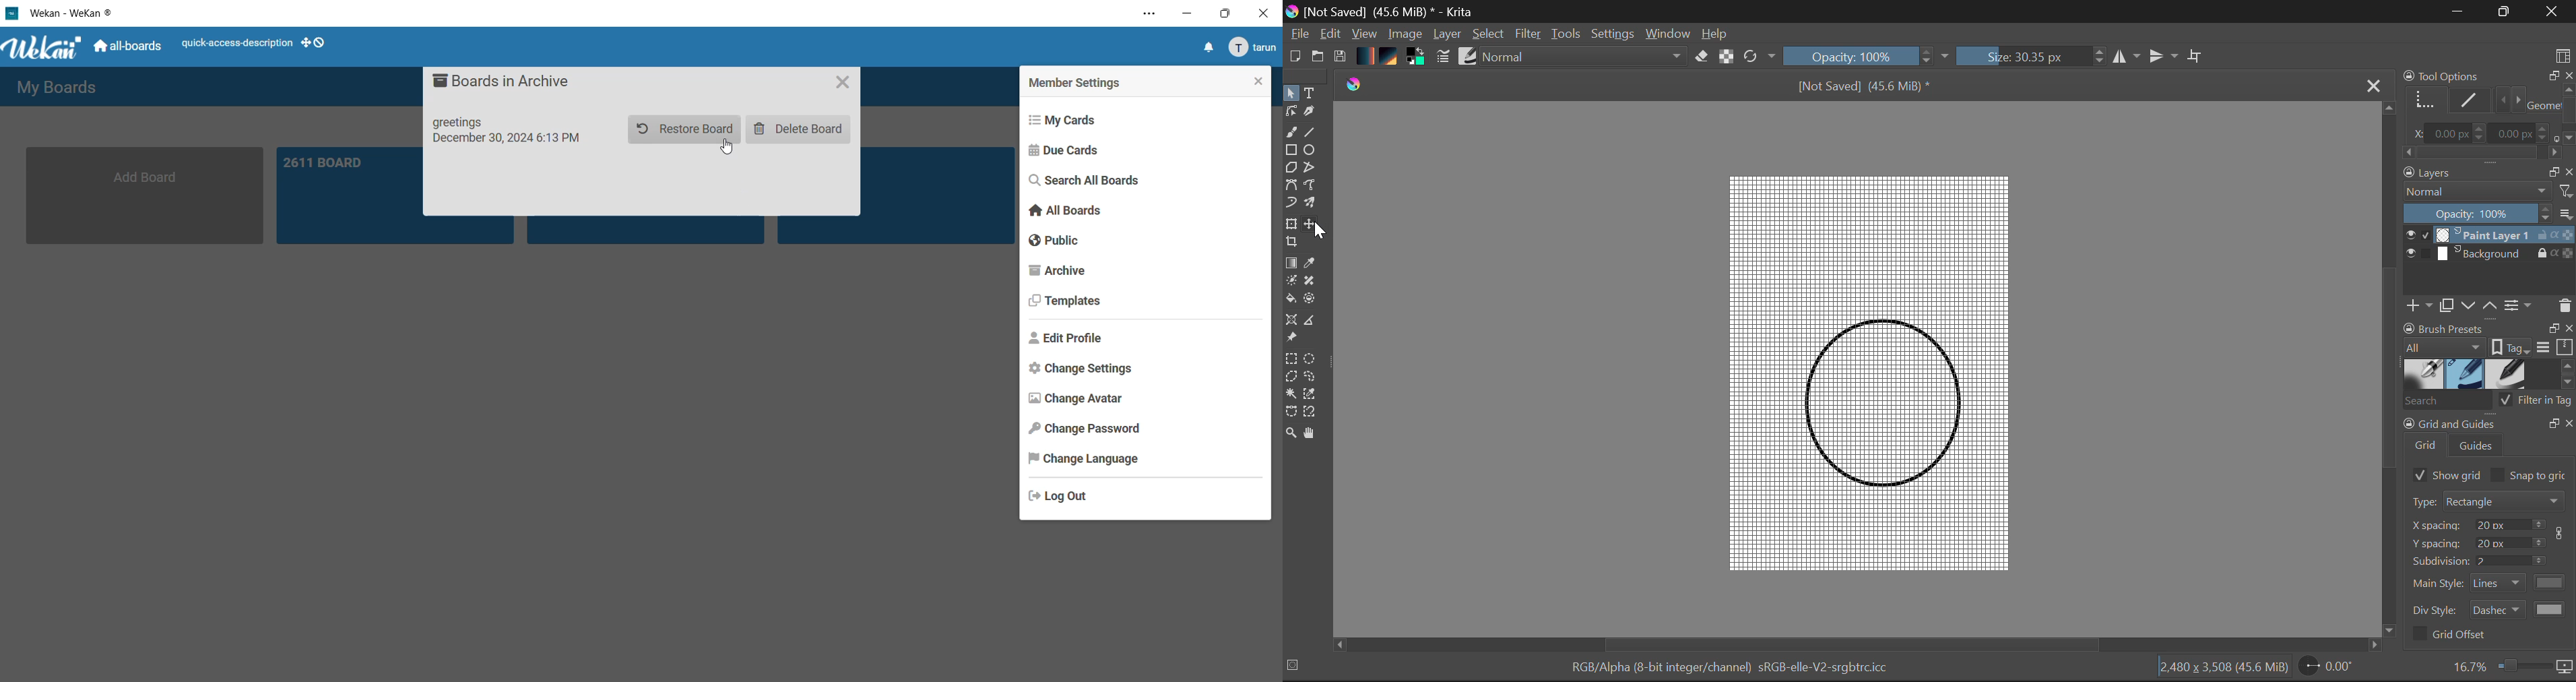  Describe the element at coordinates (1859, 644) in the screenshot. I see `Scroll Bar` at that location.